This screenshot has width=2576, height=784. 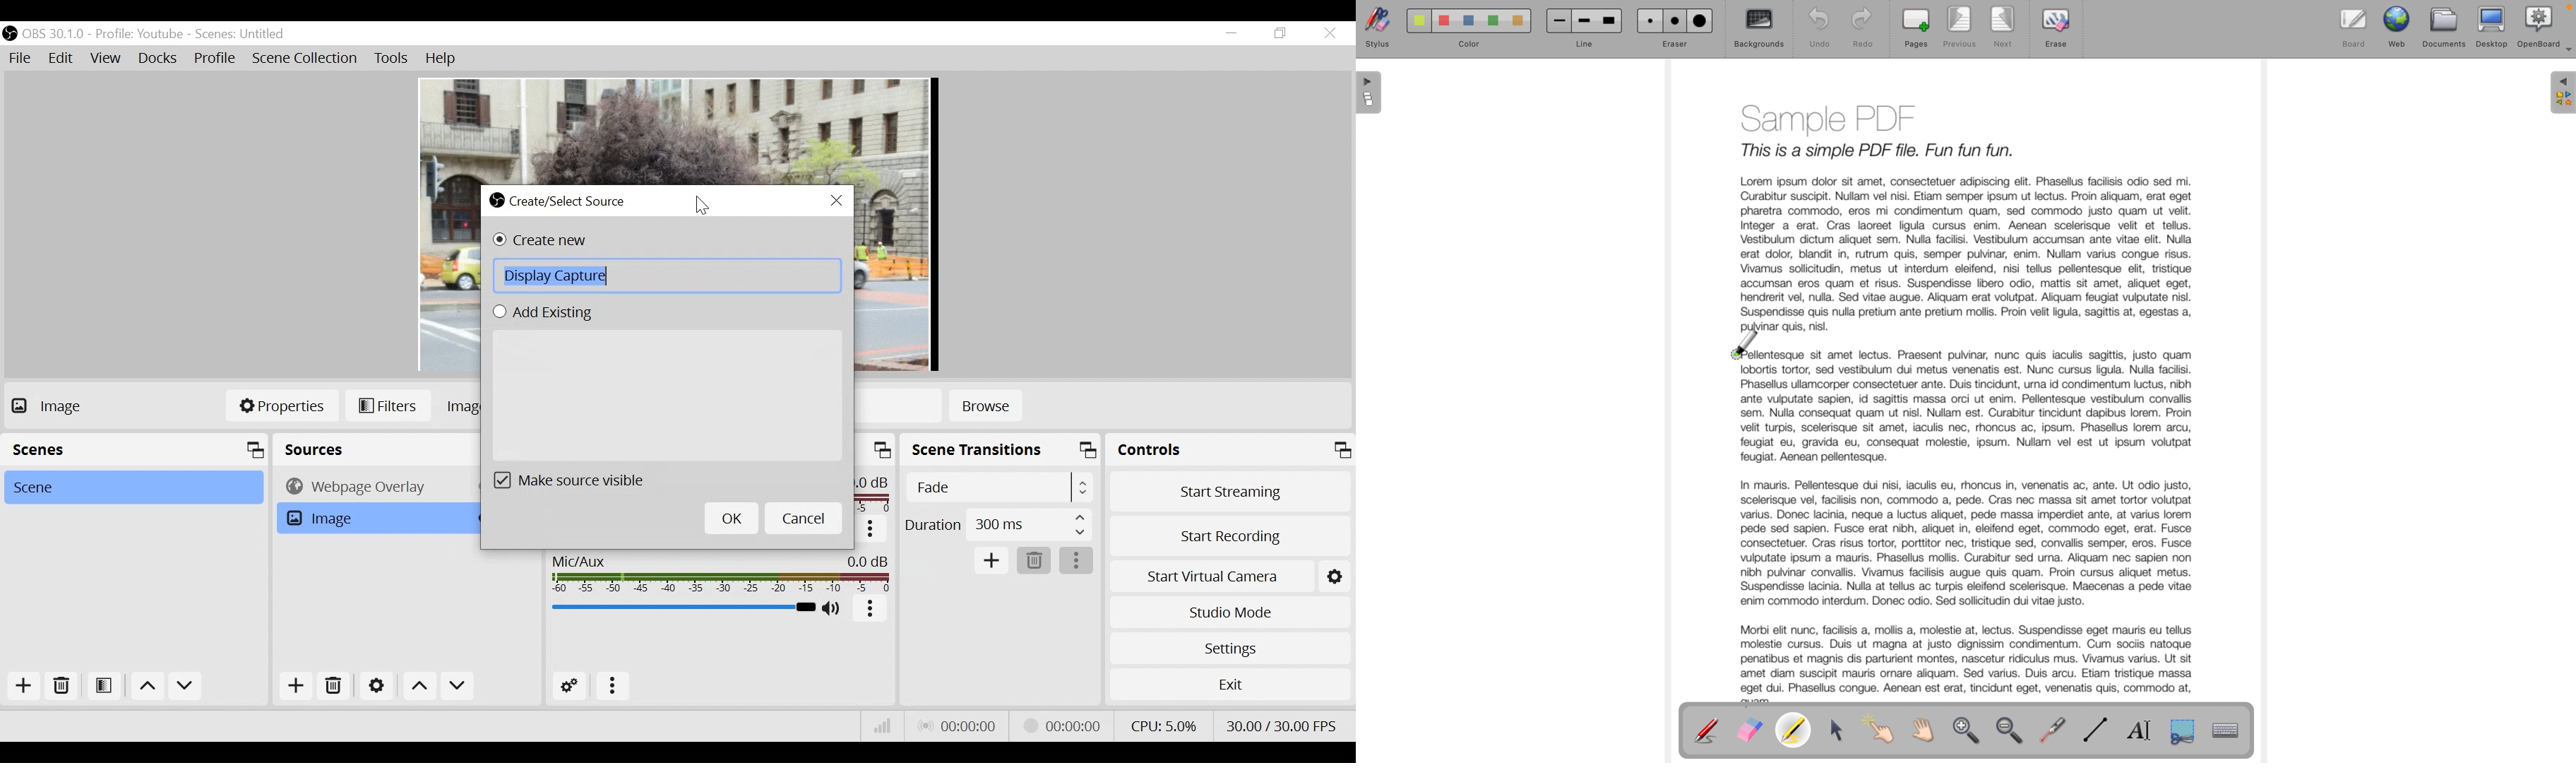 I want to click on Delete, so click(x=337, y=685).